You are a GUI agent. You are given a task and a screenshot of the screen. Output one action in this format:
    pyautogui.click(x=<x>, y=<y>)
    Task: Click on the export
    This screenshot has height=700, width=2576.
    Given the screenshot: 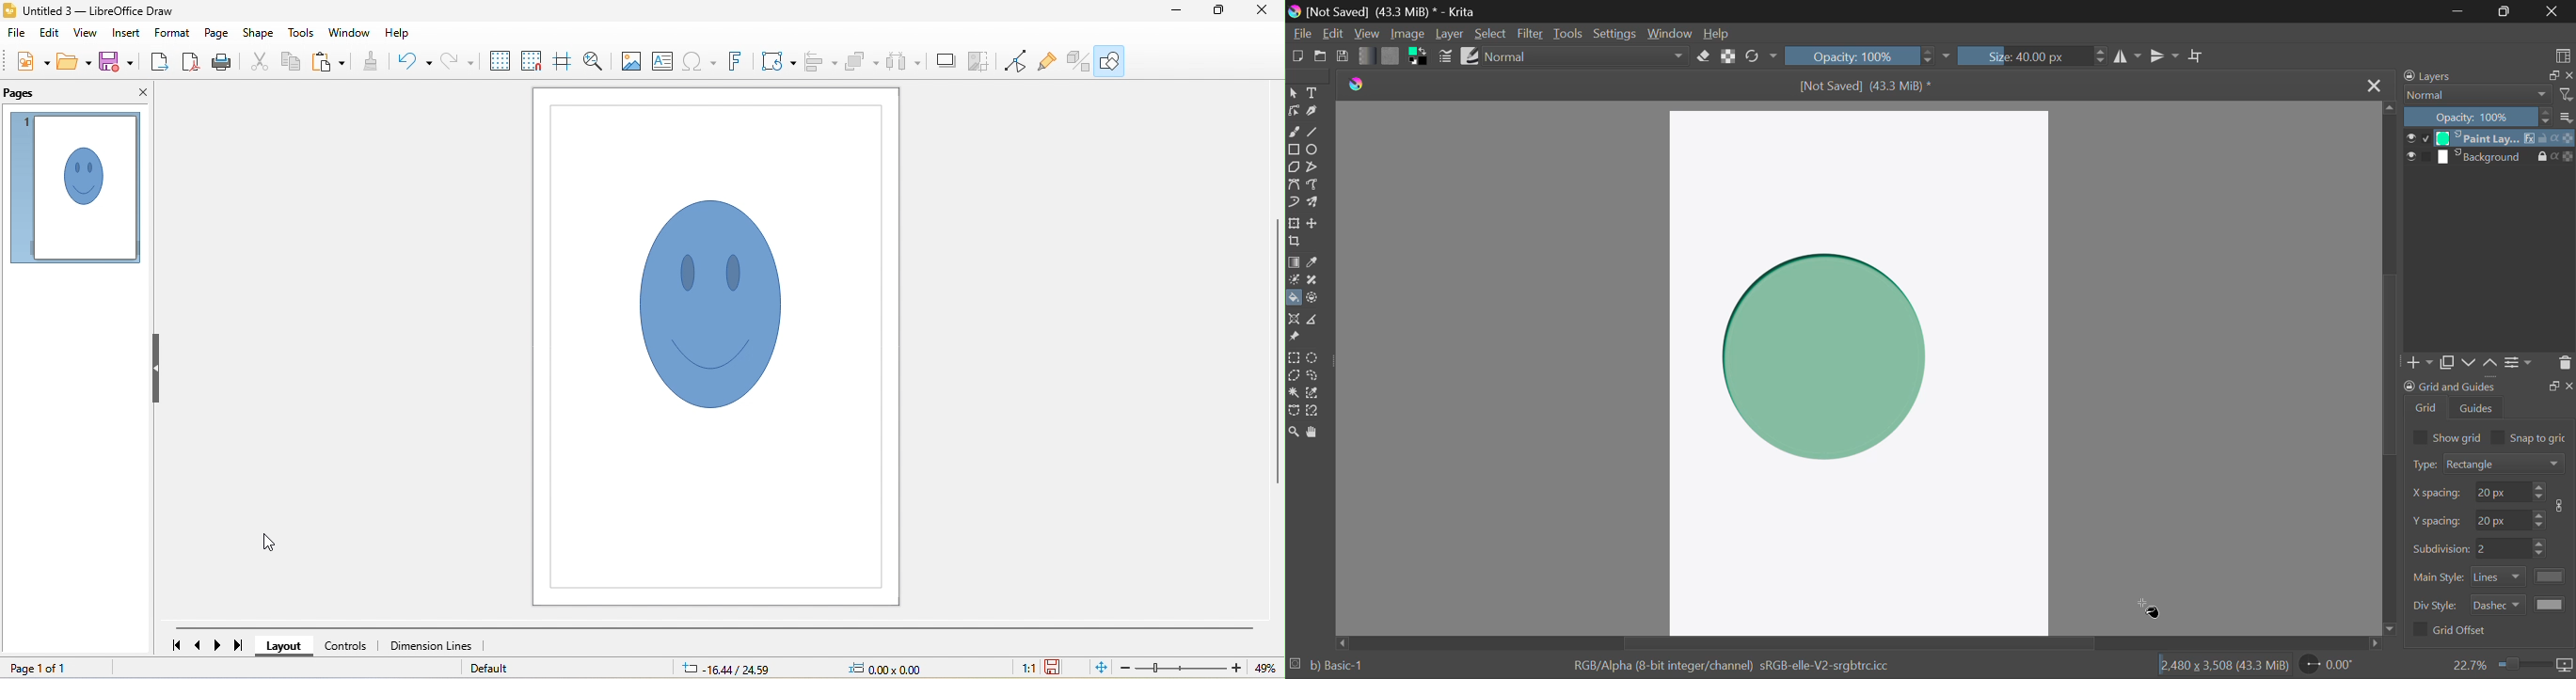 What is the action you would take?
    pyautogui.click(x=162, y=60)
    